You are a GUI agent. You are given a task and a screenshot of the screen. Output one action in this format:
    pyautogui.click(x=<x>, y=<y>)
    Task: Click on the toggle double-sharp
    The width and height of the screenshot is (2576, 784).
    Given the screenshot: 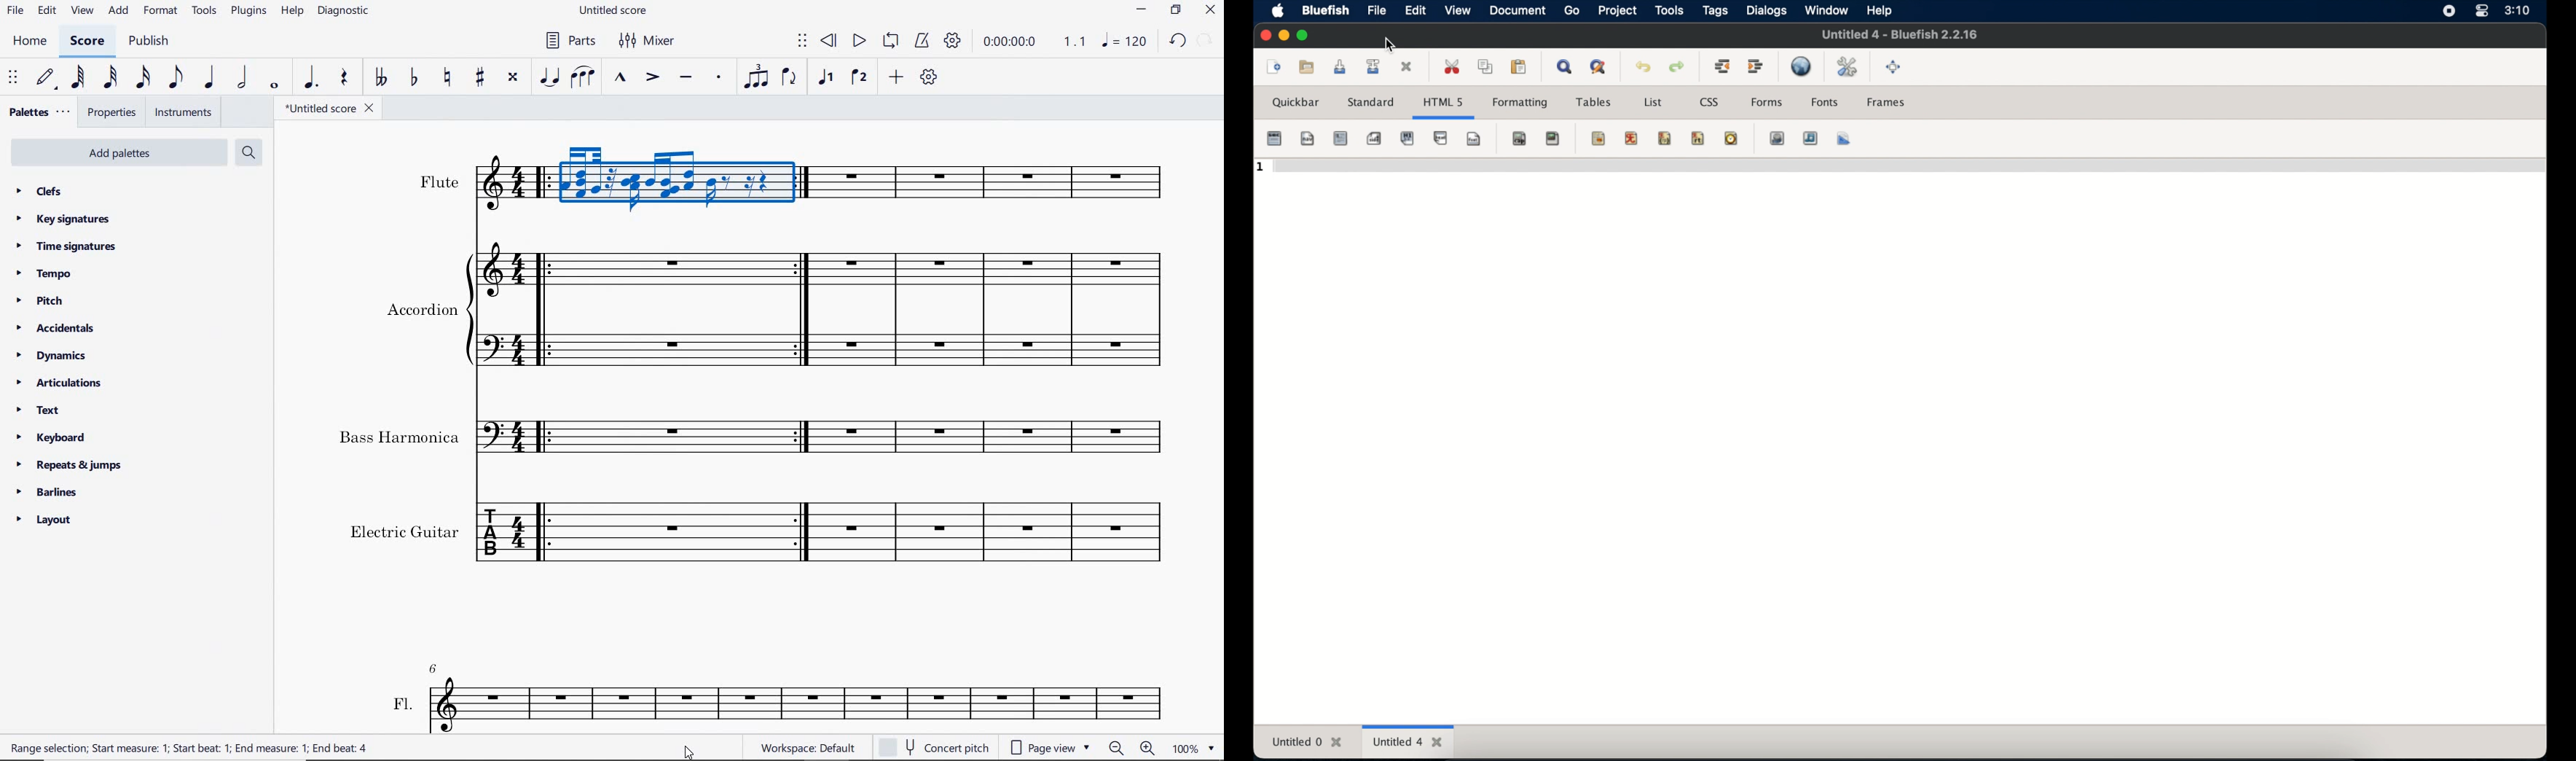 What is the action you would take?
    pyautogui.click(x=511, y=79)
    